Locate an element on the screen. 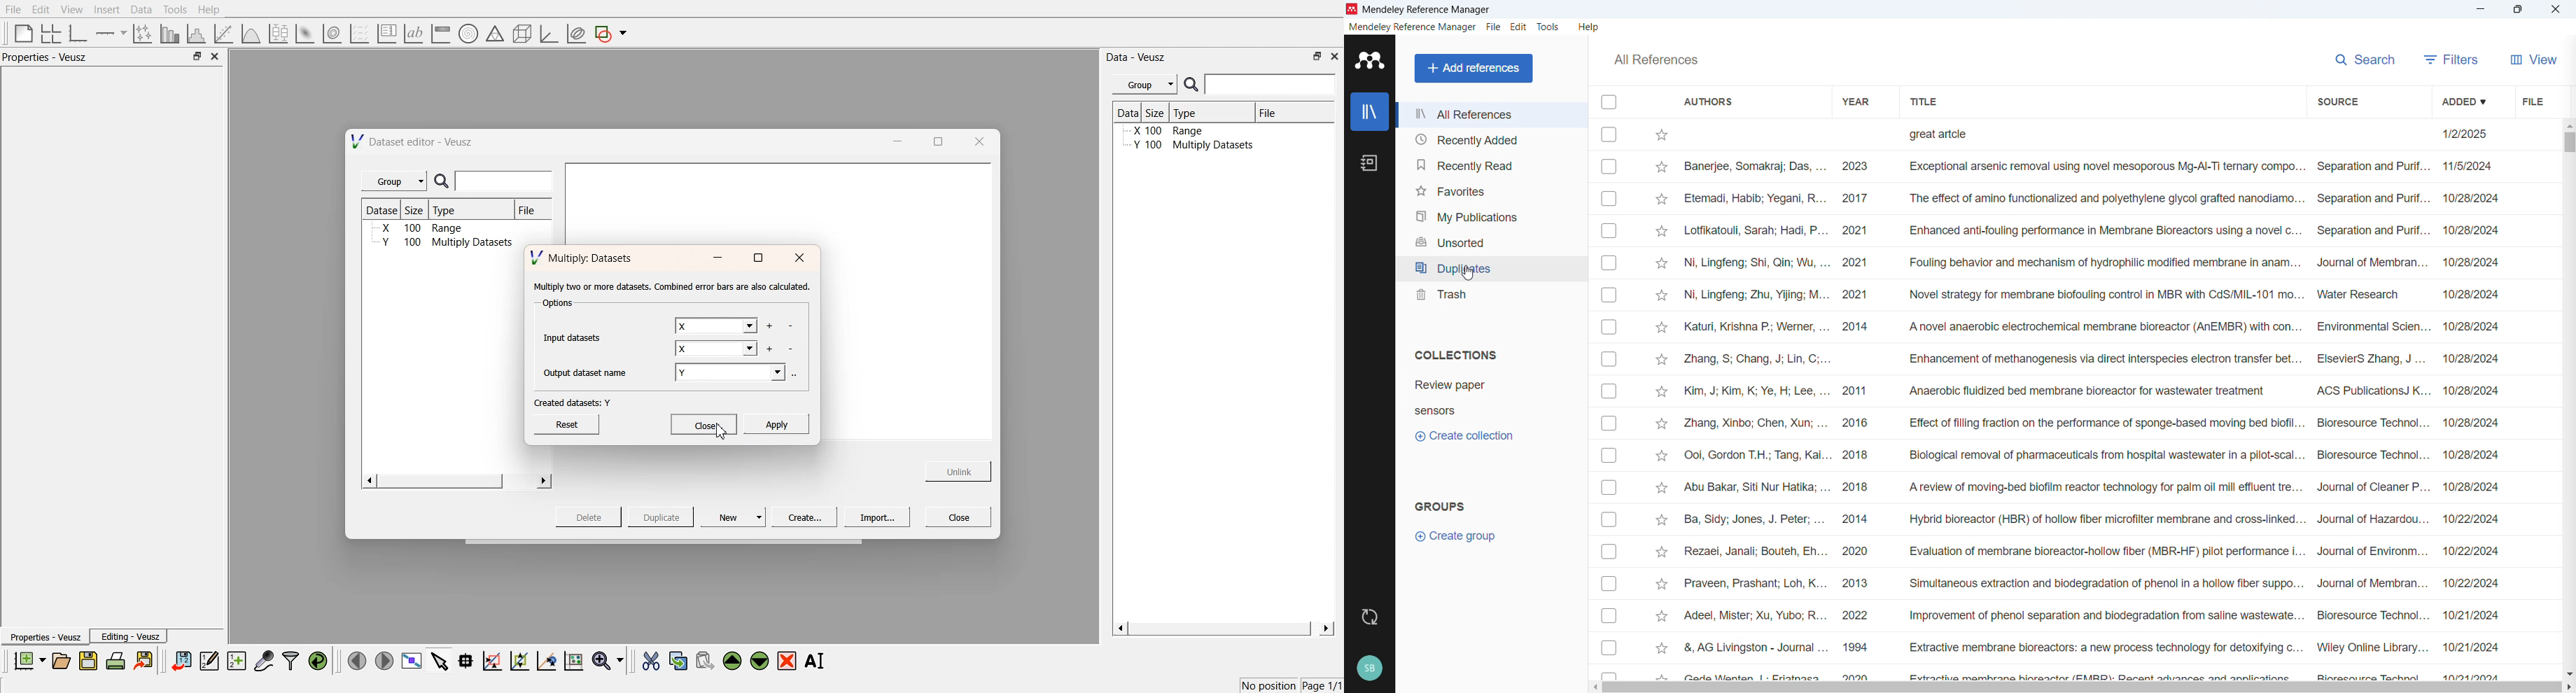 This screenshot has width=2576, height=700. X 100 Range is located at coordinates (422, 227).